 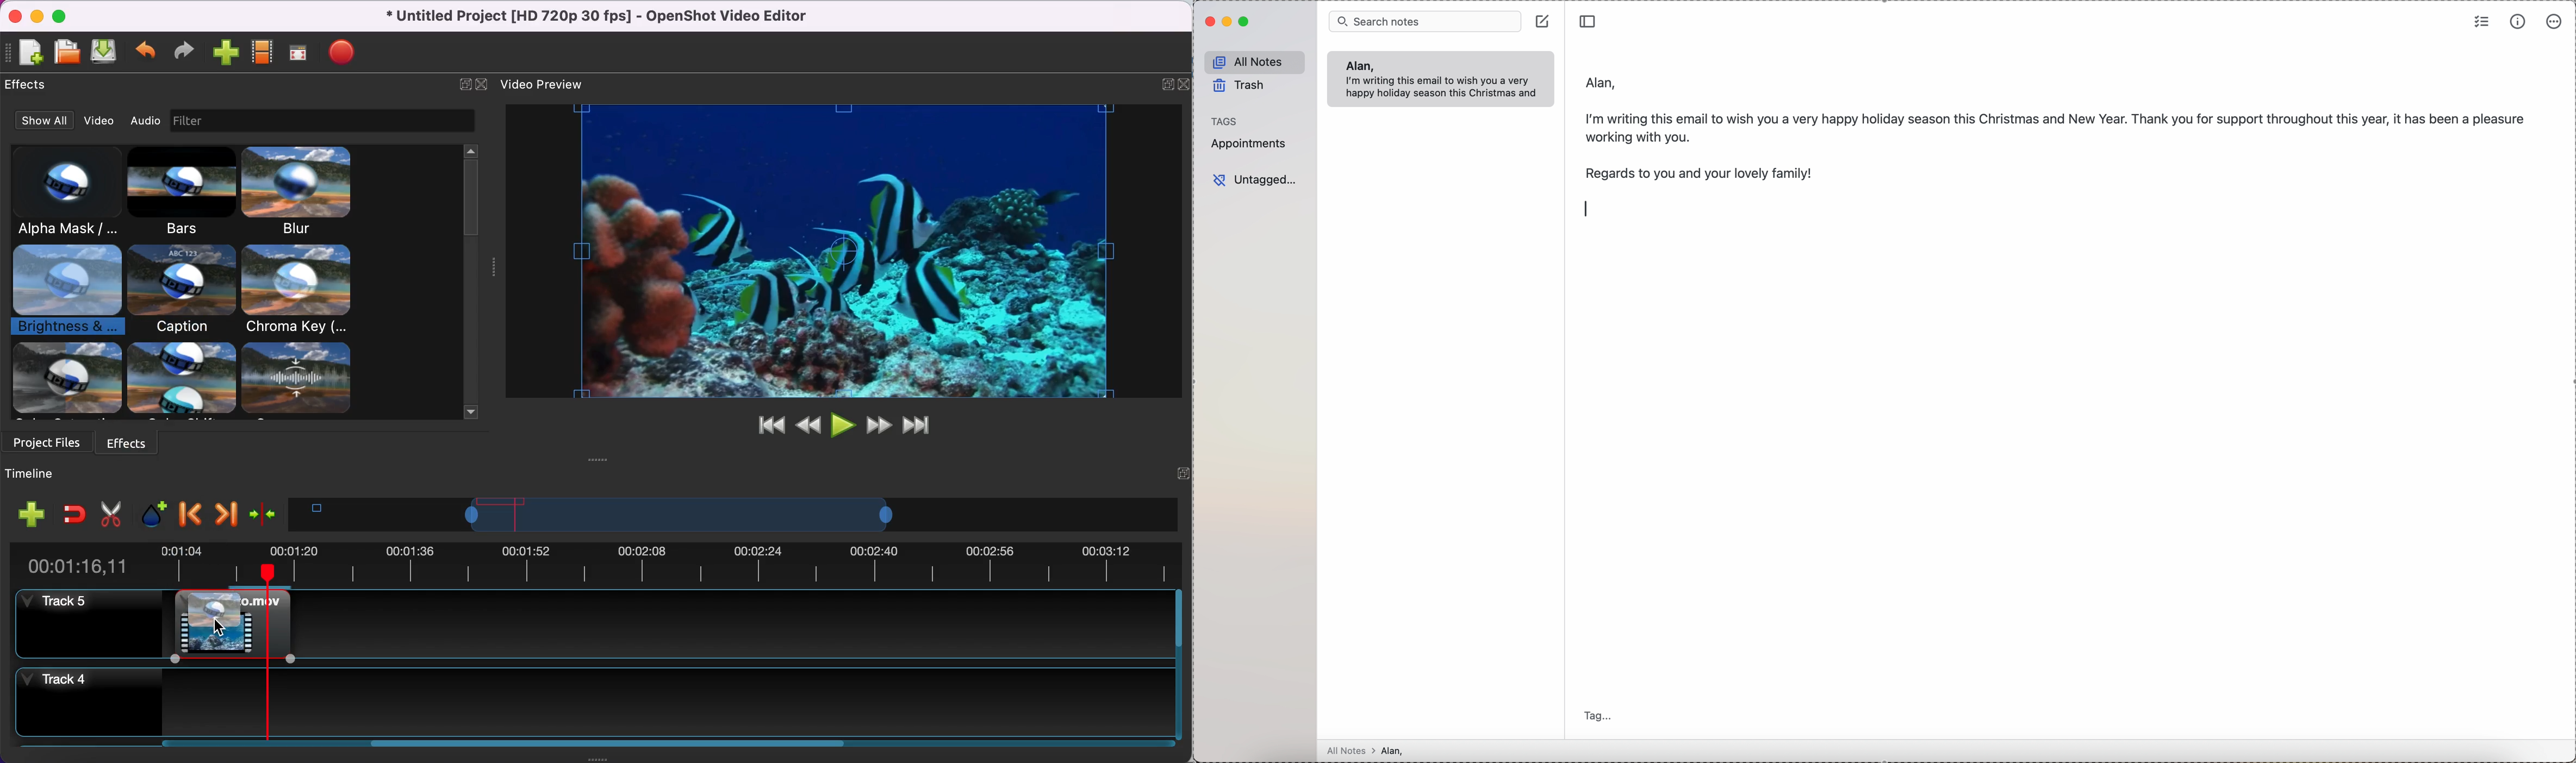 I want to click on review, so click(x=807, y=423).